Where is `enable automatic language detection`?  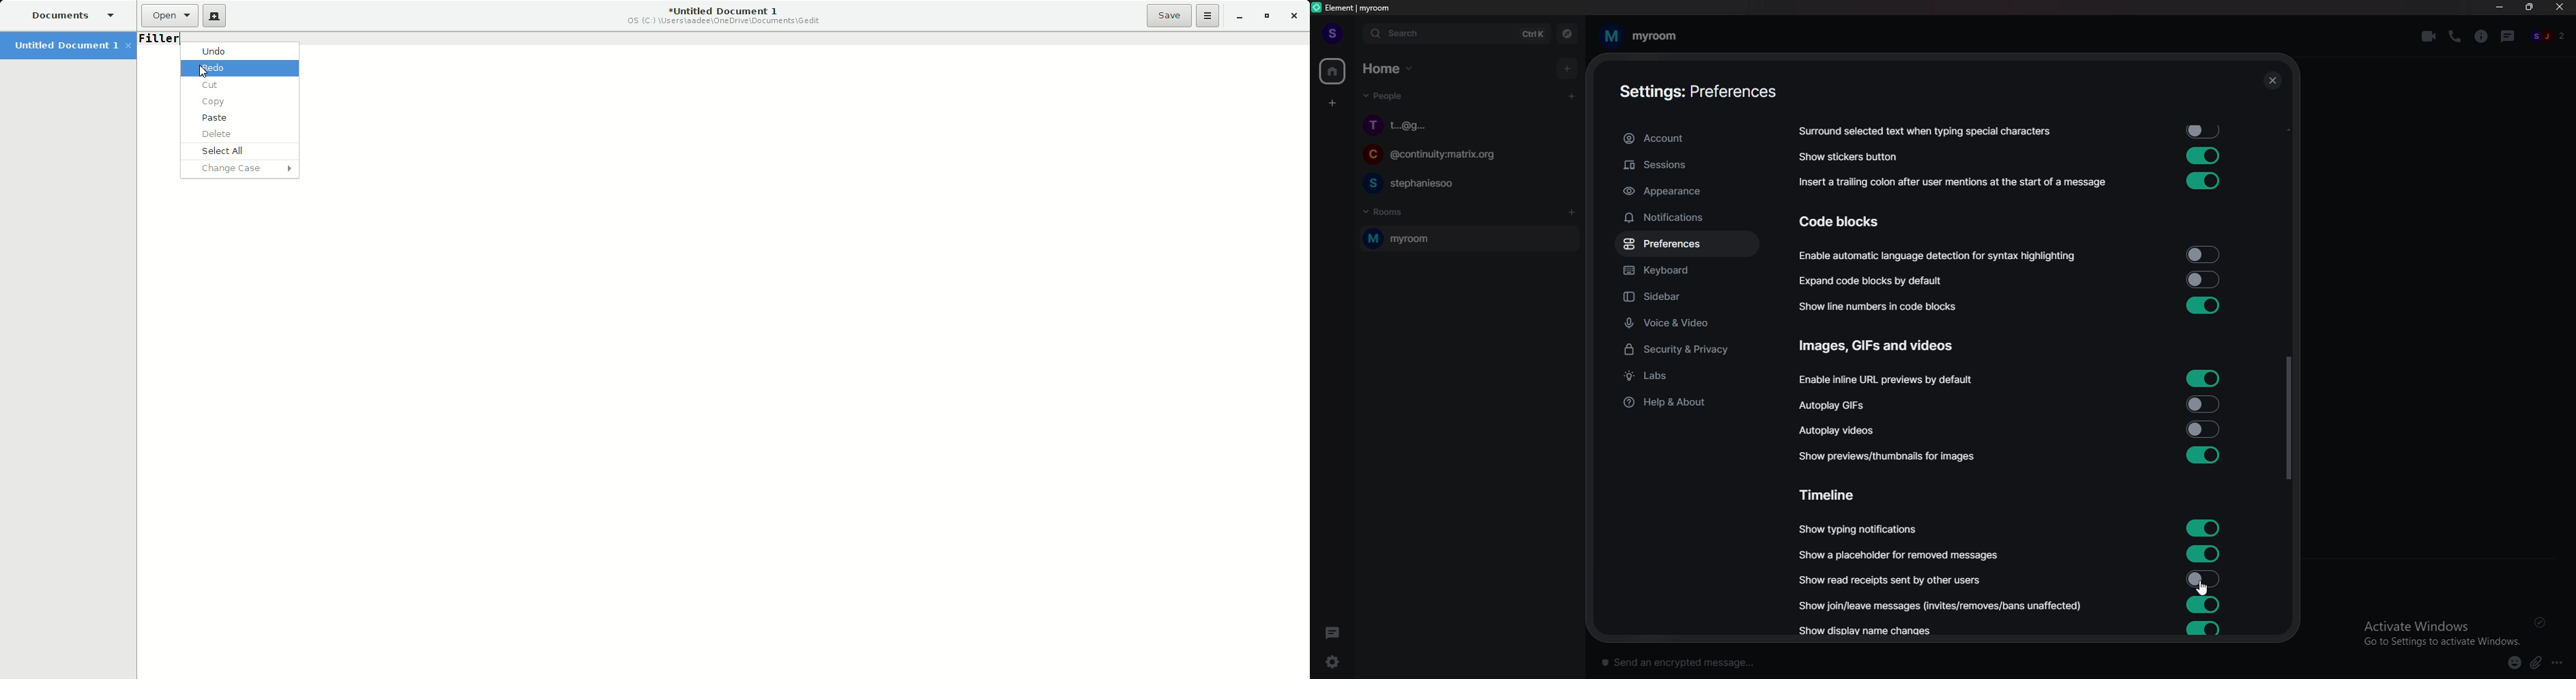 enable automatic language detection is located at coordinates (1939, 257).